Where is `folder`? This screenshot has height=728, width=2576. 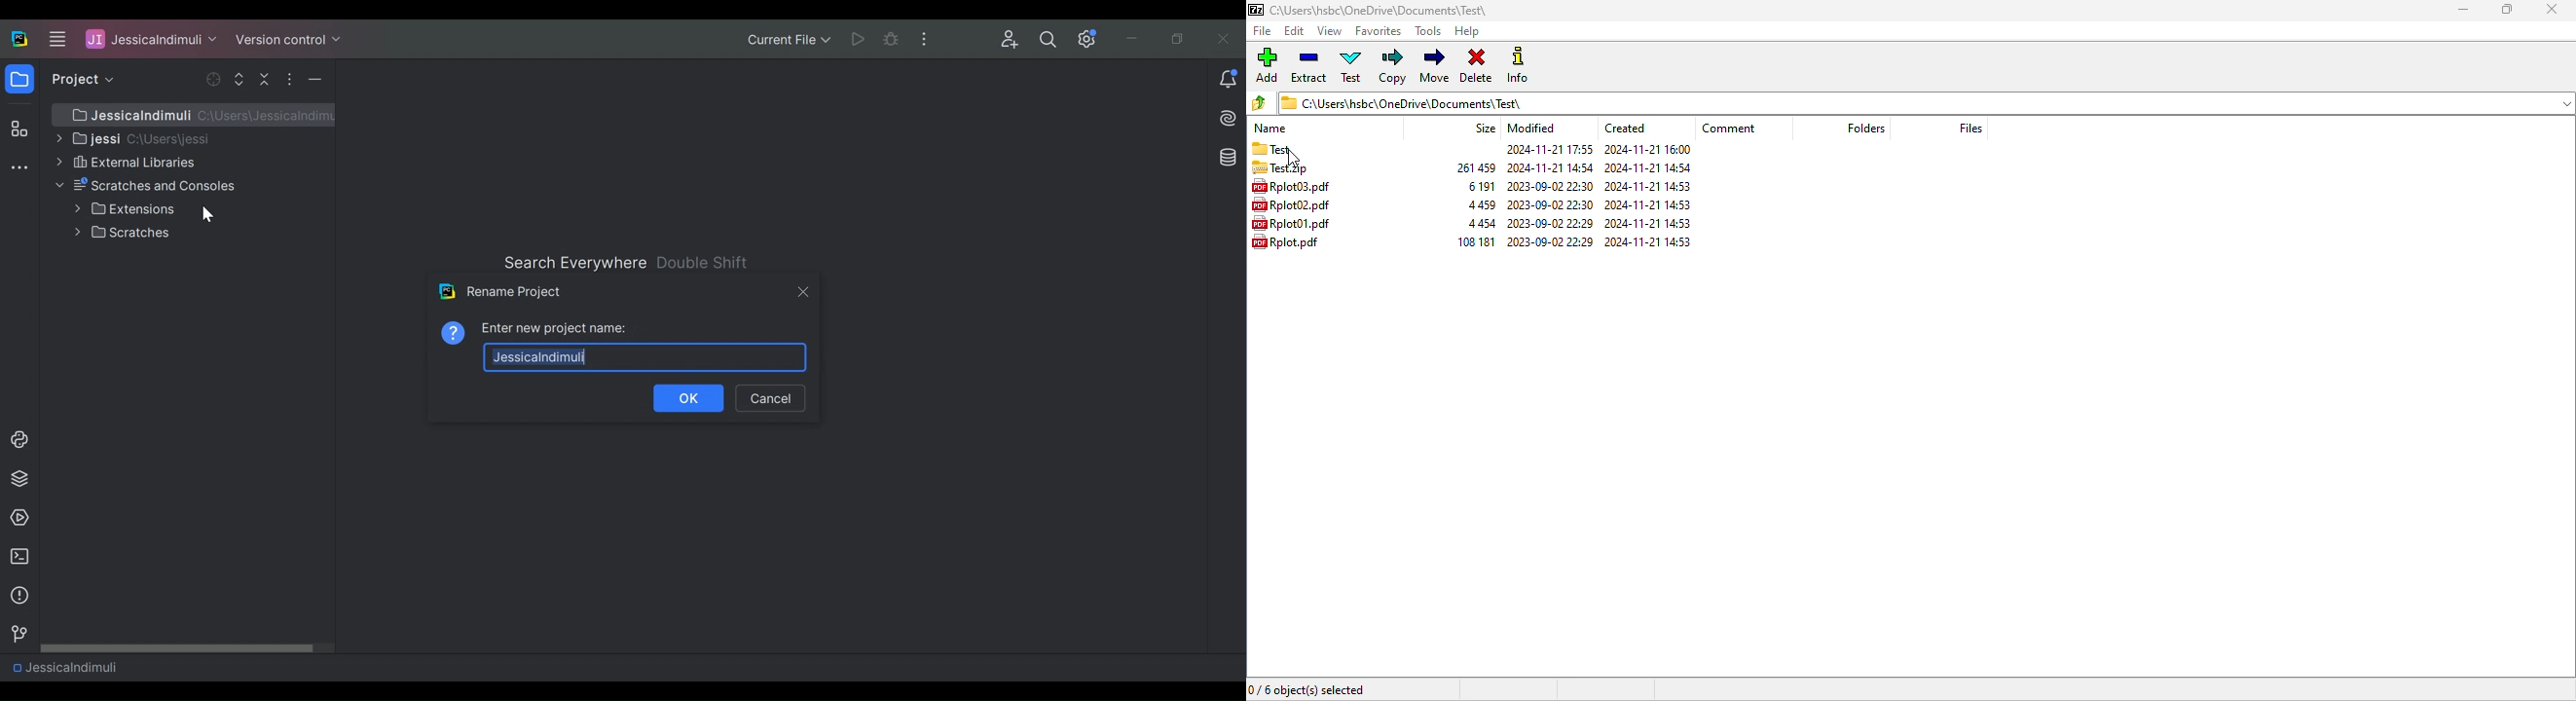
folder is located at coordinates (19, 81).